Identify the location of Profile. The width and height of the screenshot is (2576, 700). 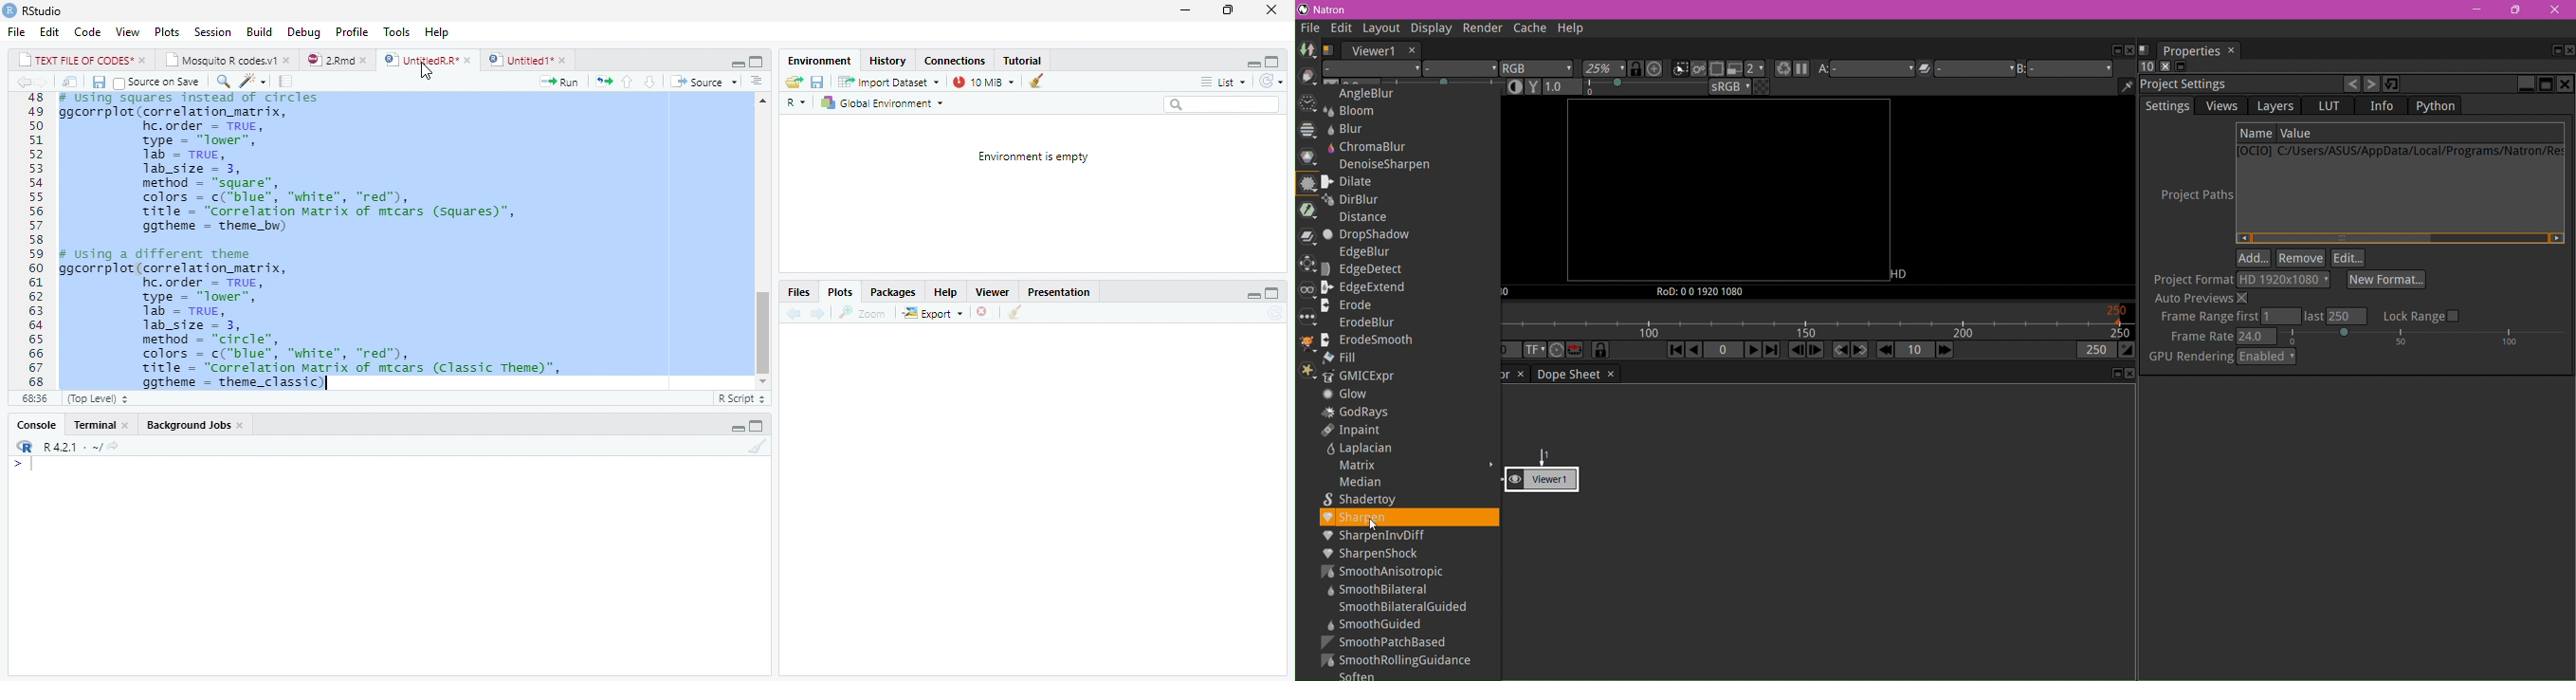
(351, 31).